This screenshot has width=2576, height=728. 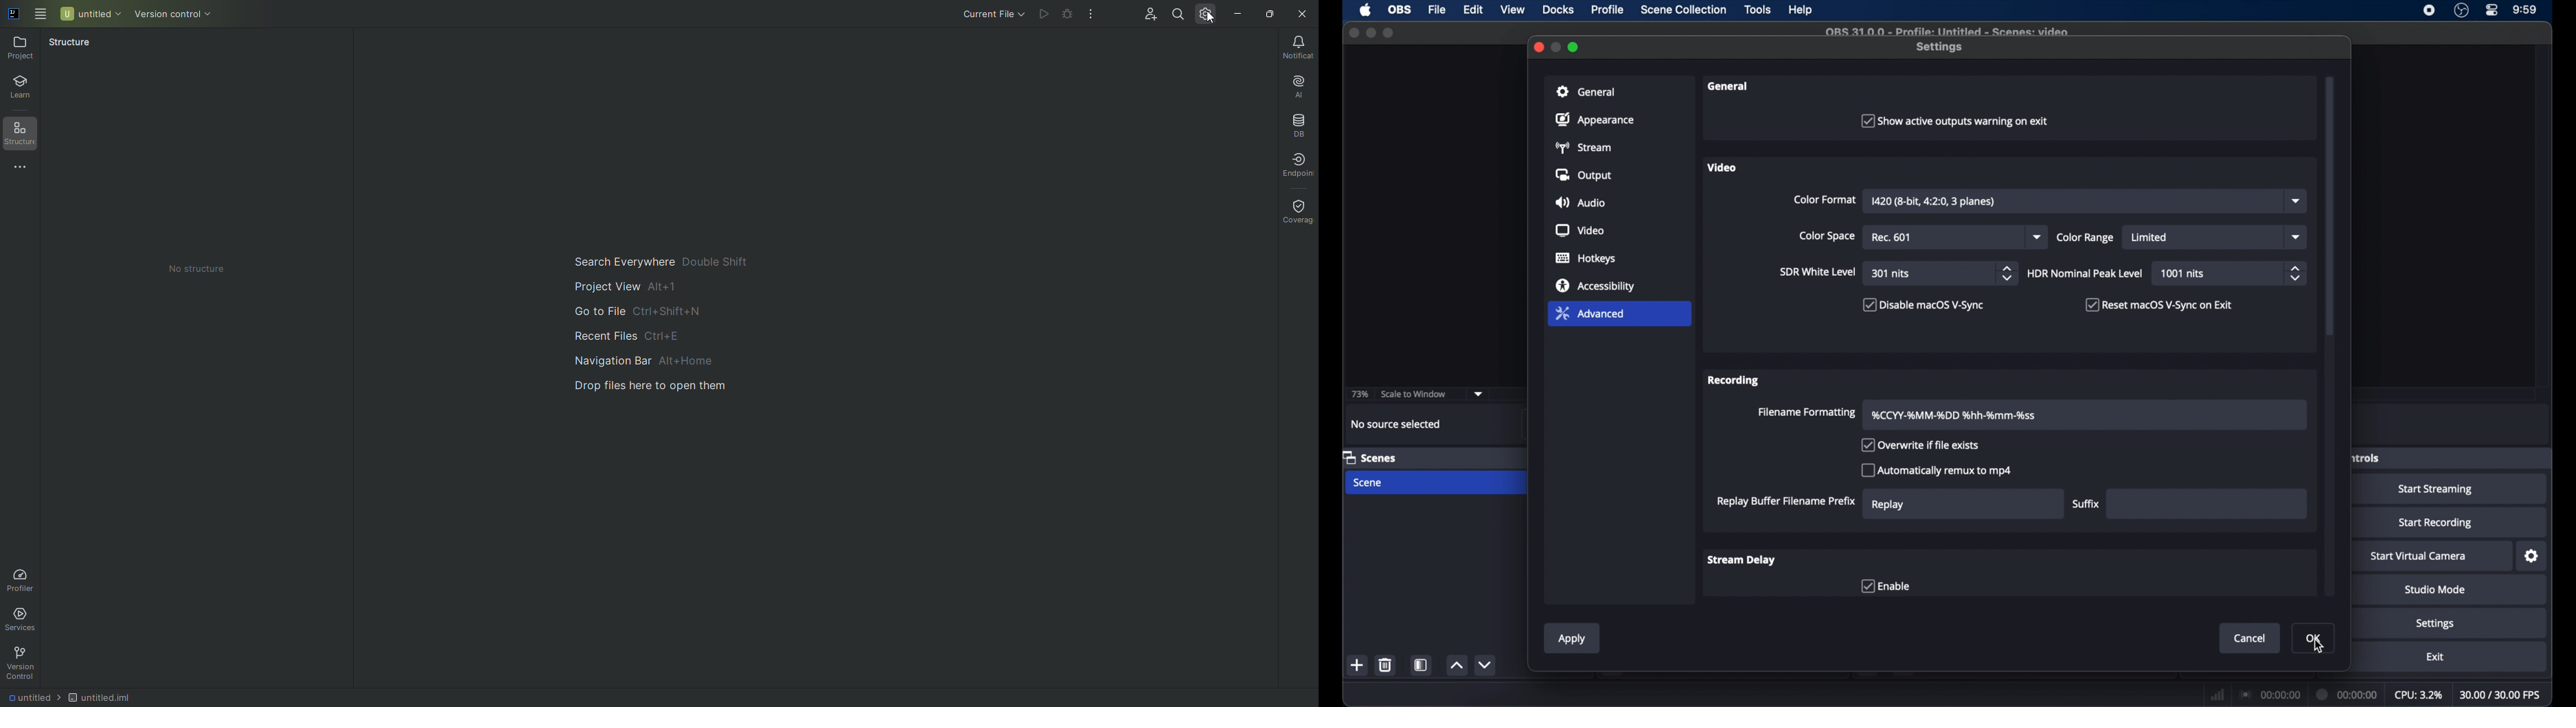 What do you see at coordinates (2492, 10) in the screenshot?
I see `control center` at bounding box center [2492, 10].